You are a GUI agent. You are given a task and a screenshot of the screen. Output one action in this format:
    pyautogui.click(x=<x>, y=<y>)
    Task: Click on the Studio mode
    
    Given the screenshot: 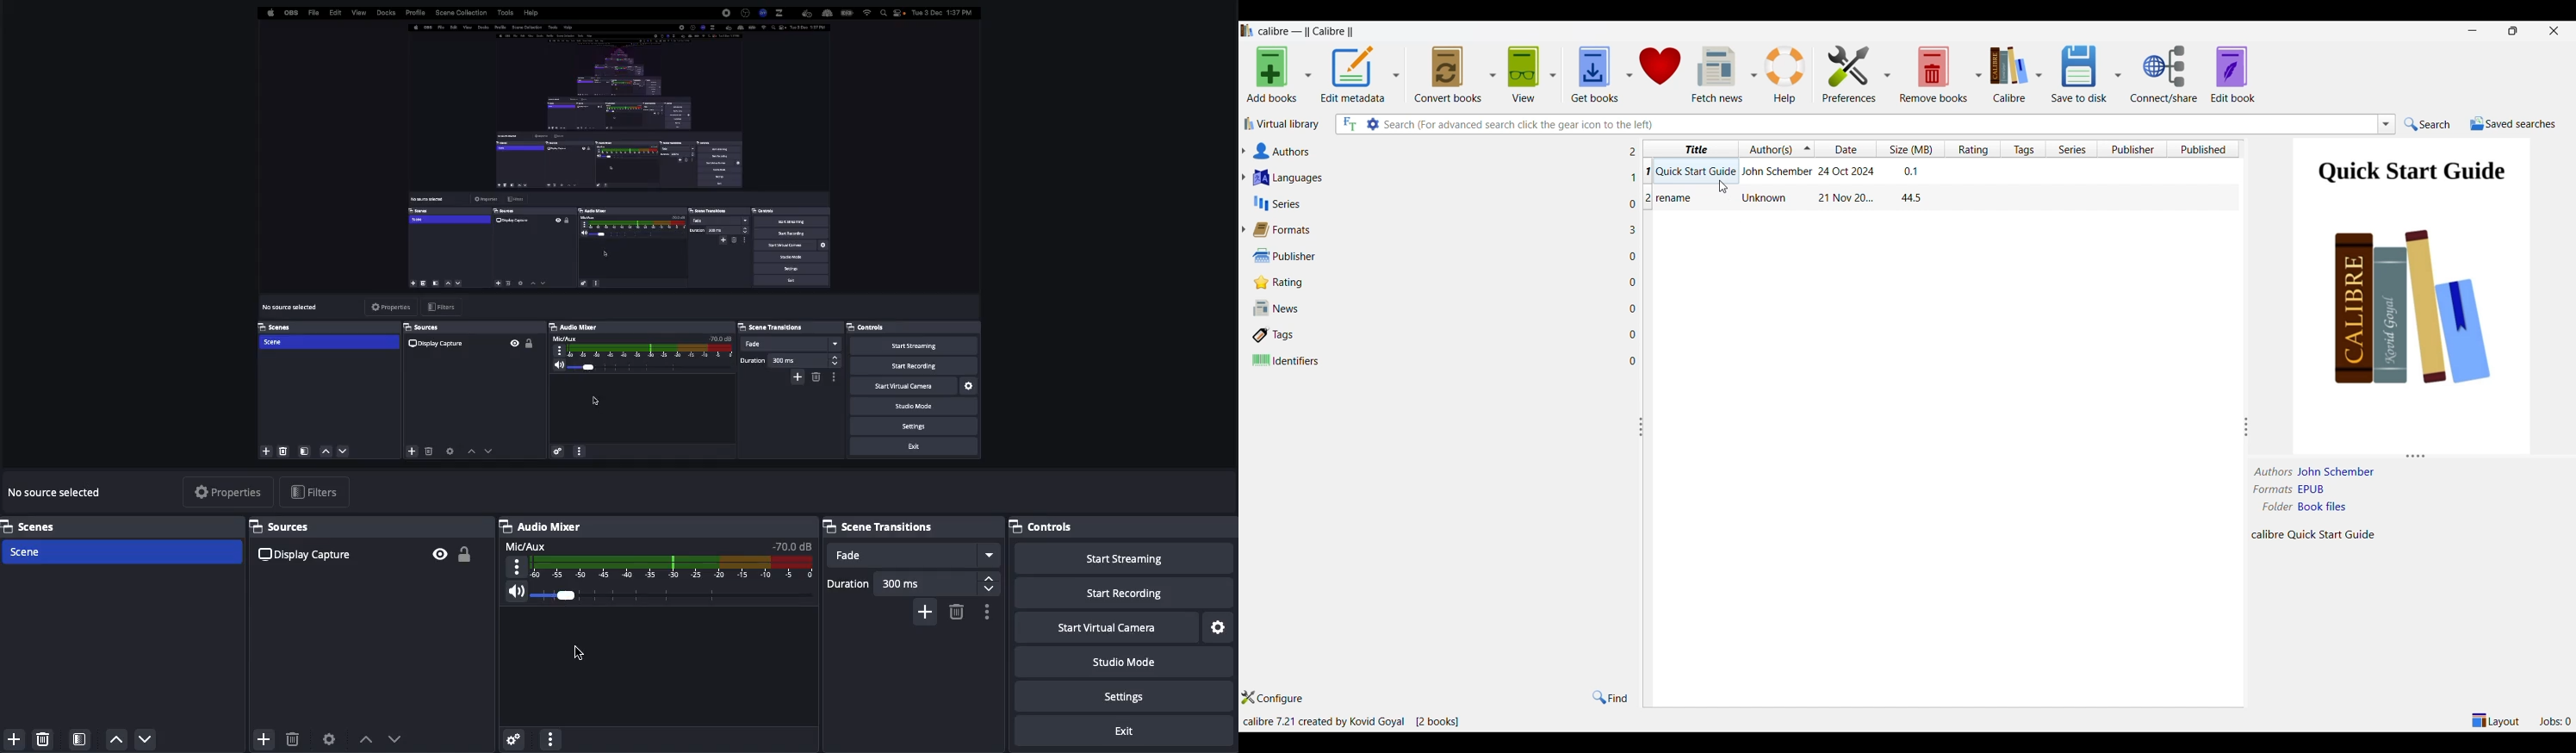 What is the action you would take?
    pyautogui.click(x=1121, y=665)
    